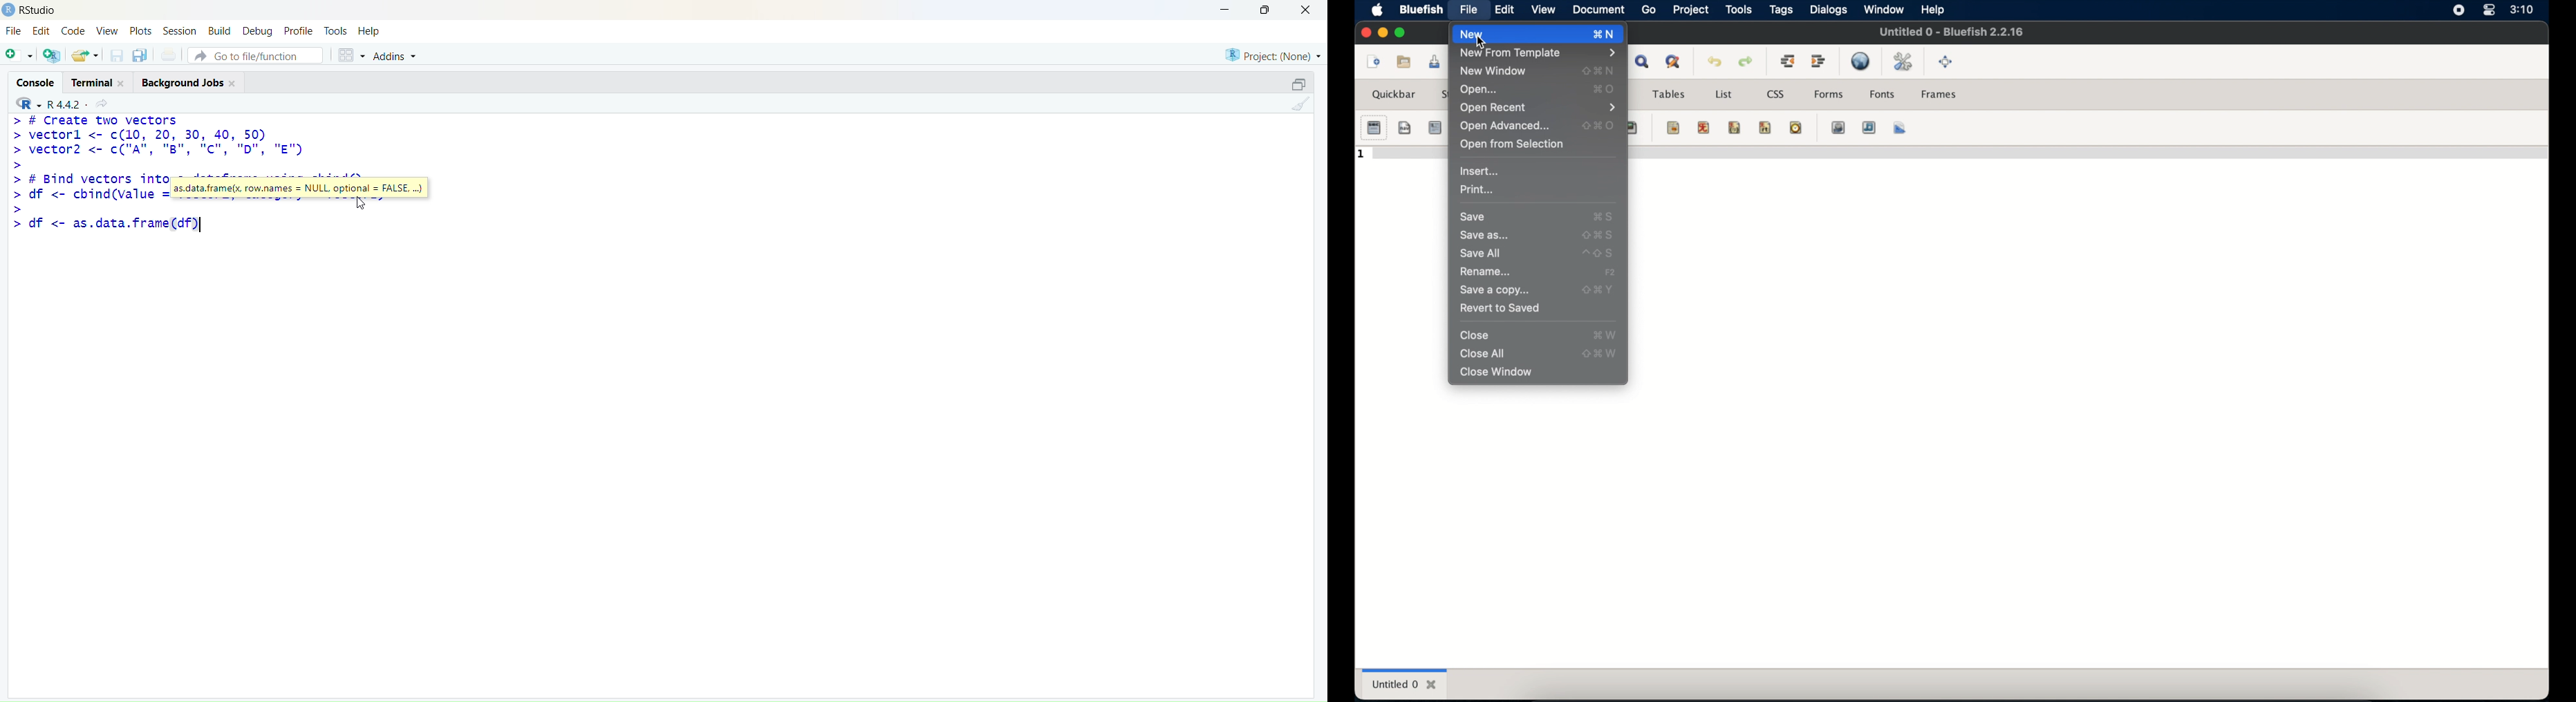  Describe the element at coordinates (1632, 128) in the screenshot. I see `figure` at that location.